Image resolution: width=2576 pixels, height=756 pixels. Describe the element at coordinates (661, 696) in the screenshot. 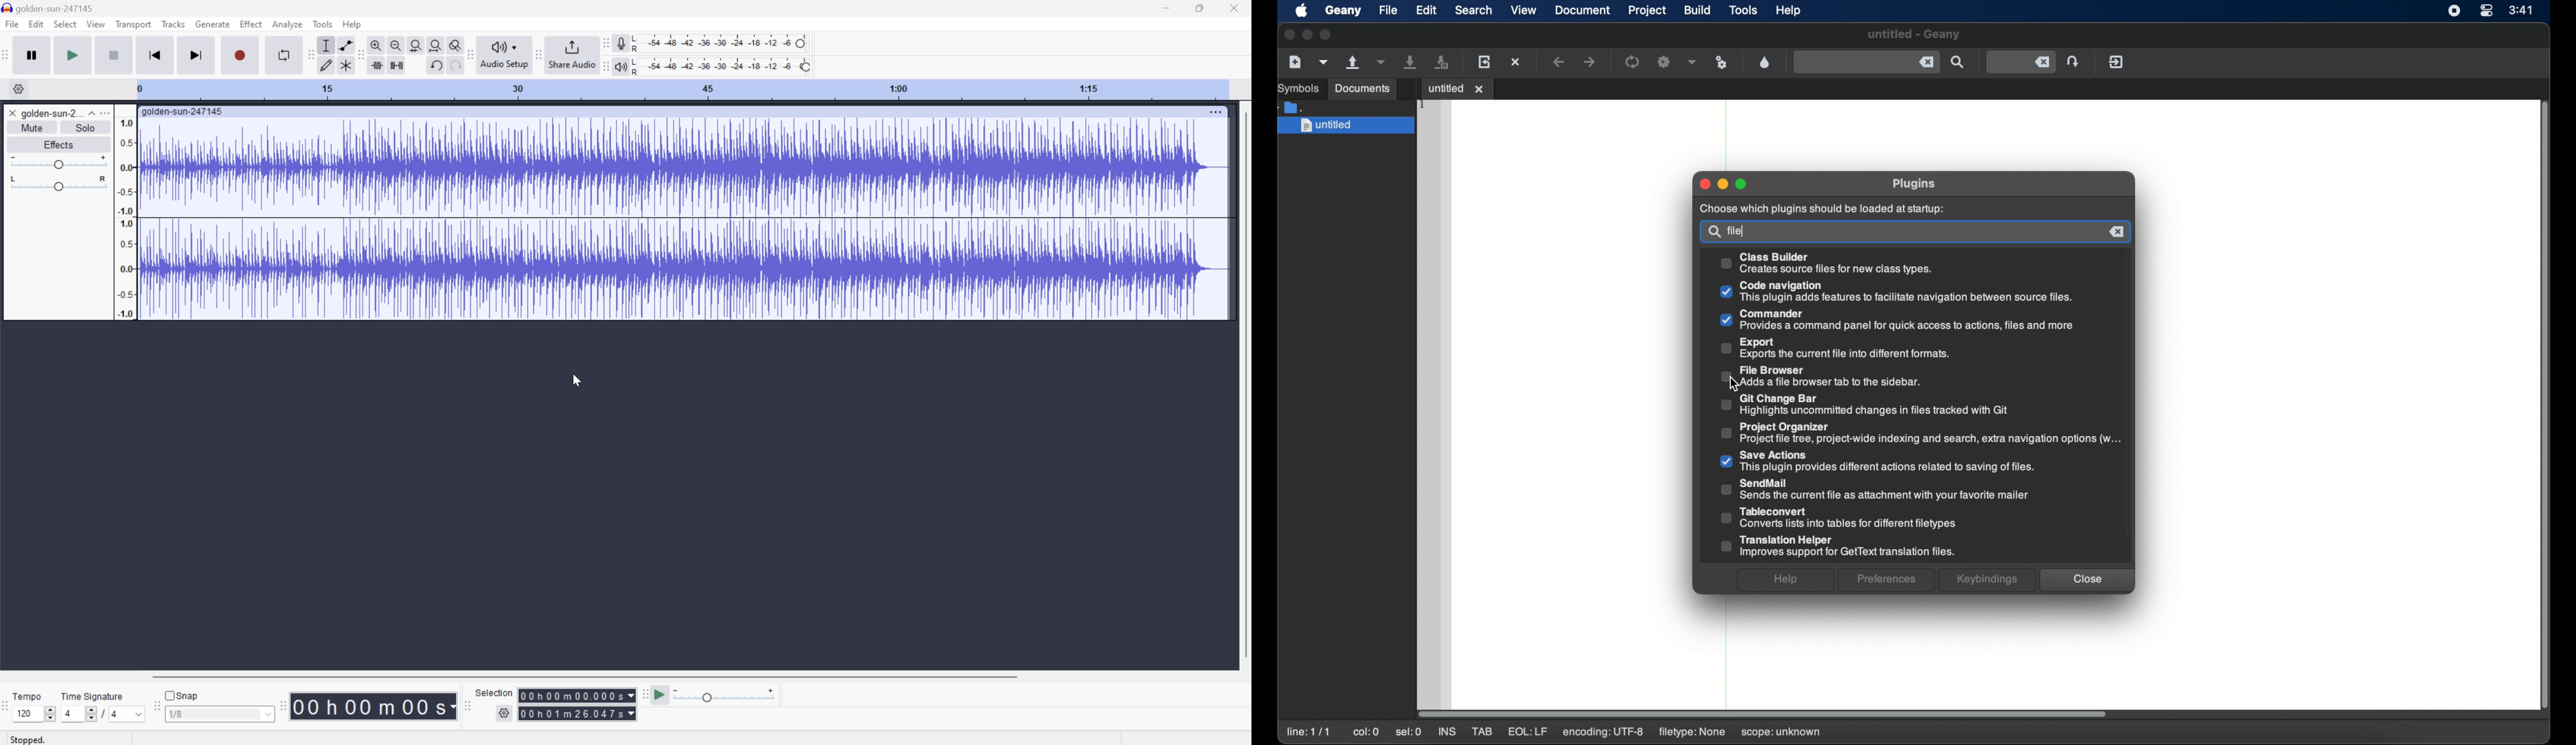

I see `Play at speed` at that location.